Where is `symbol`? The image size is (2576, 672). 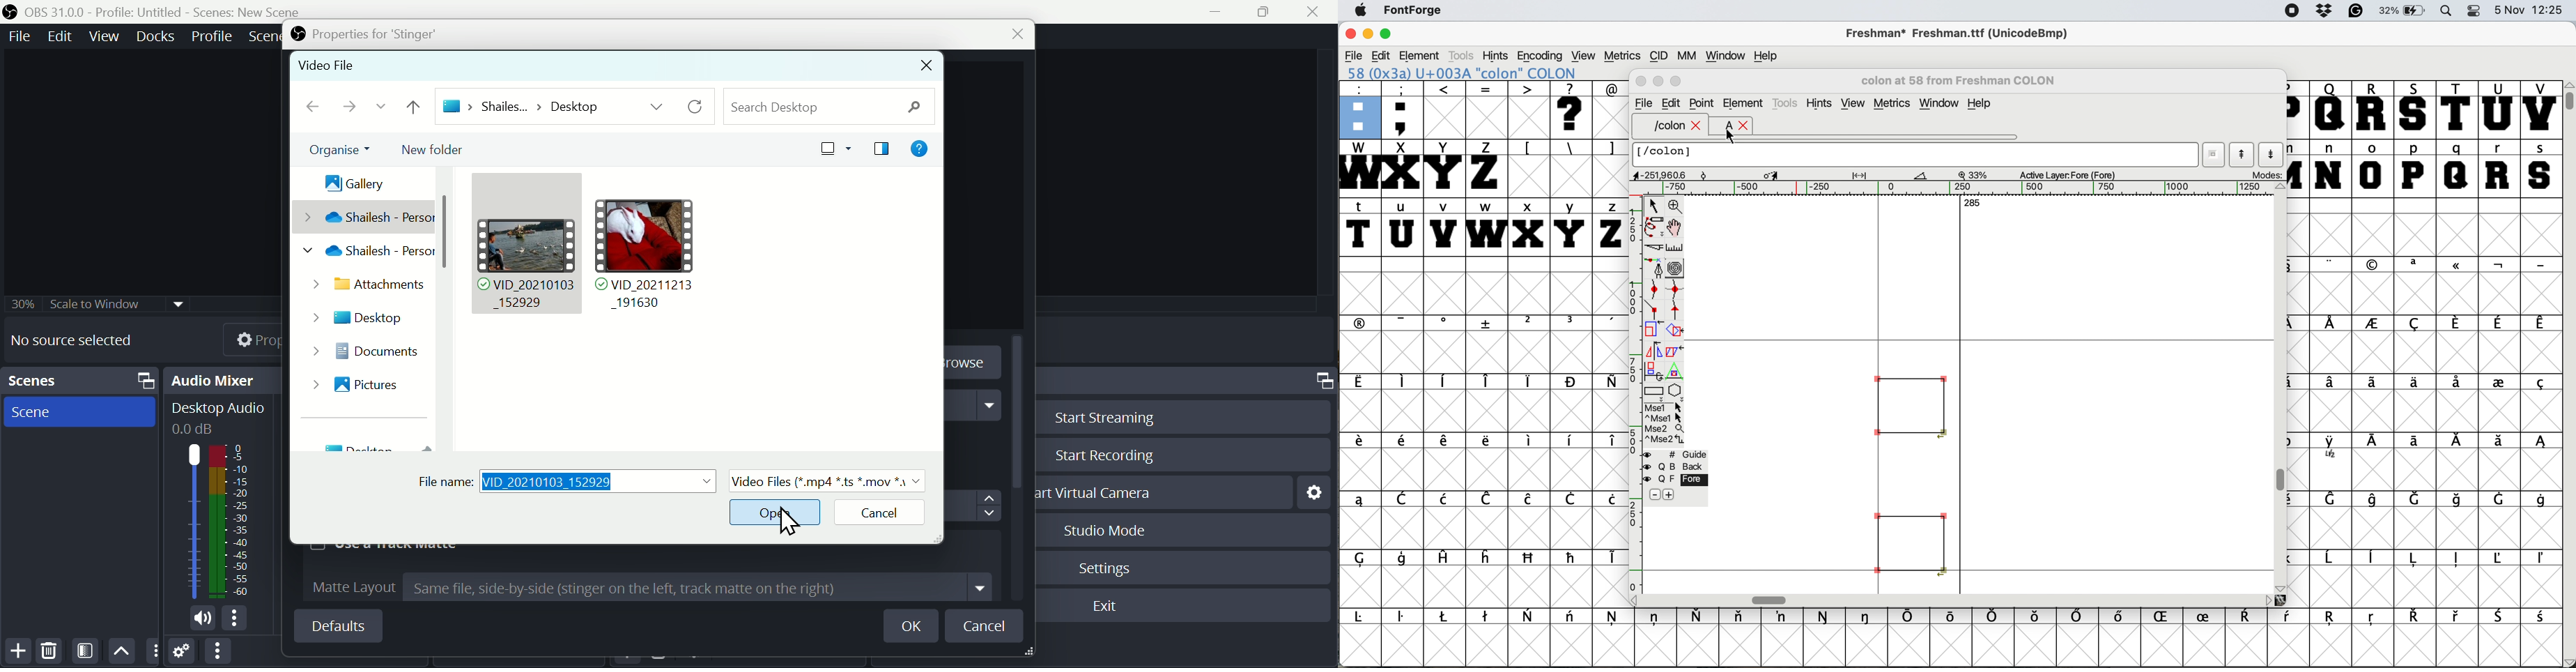 symbol is located at coordinates (2333, 449).